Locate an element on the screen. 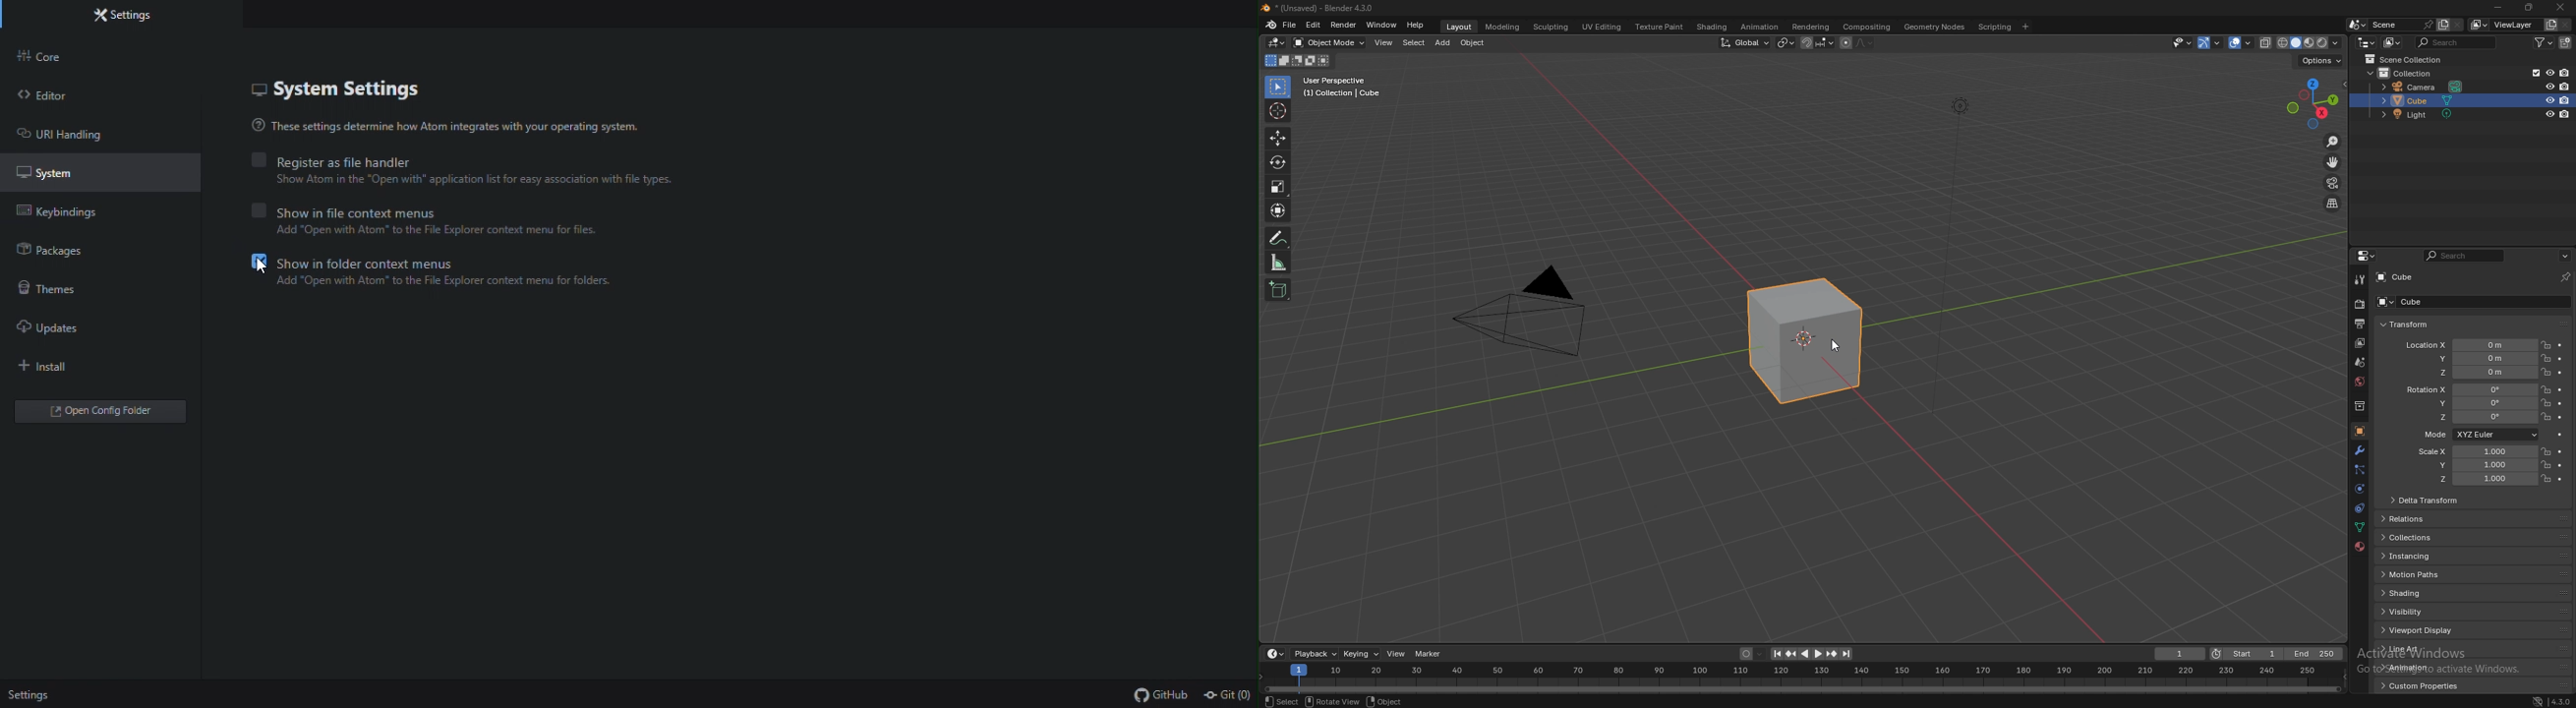  cube is located at coordinates (2424, 101).